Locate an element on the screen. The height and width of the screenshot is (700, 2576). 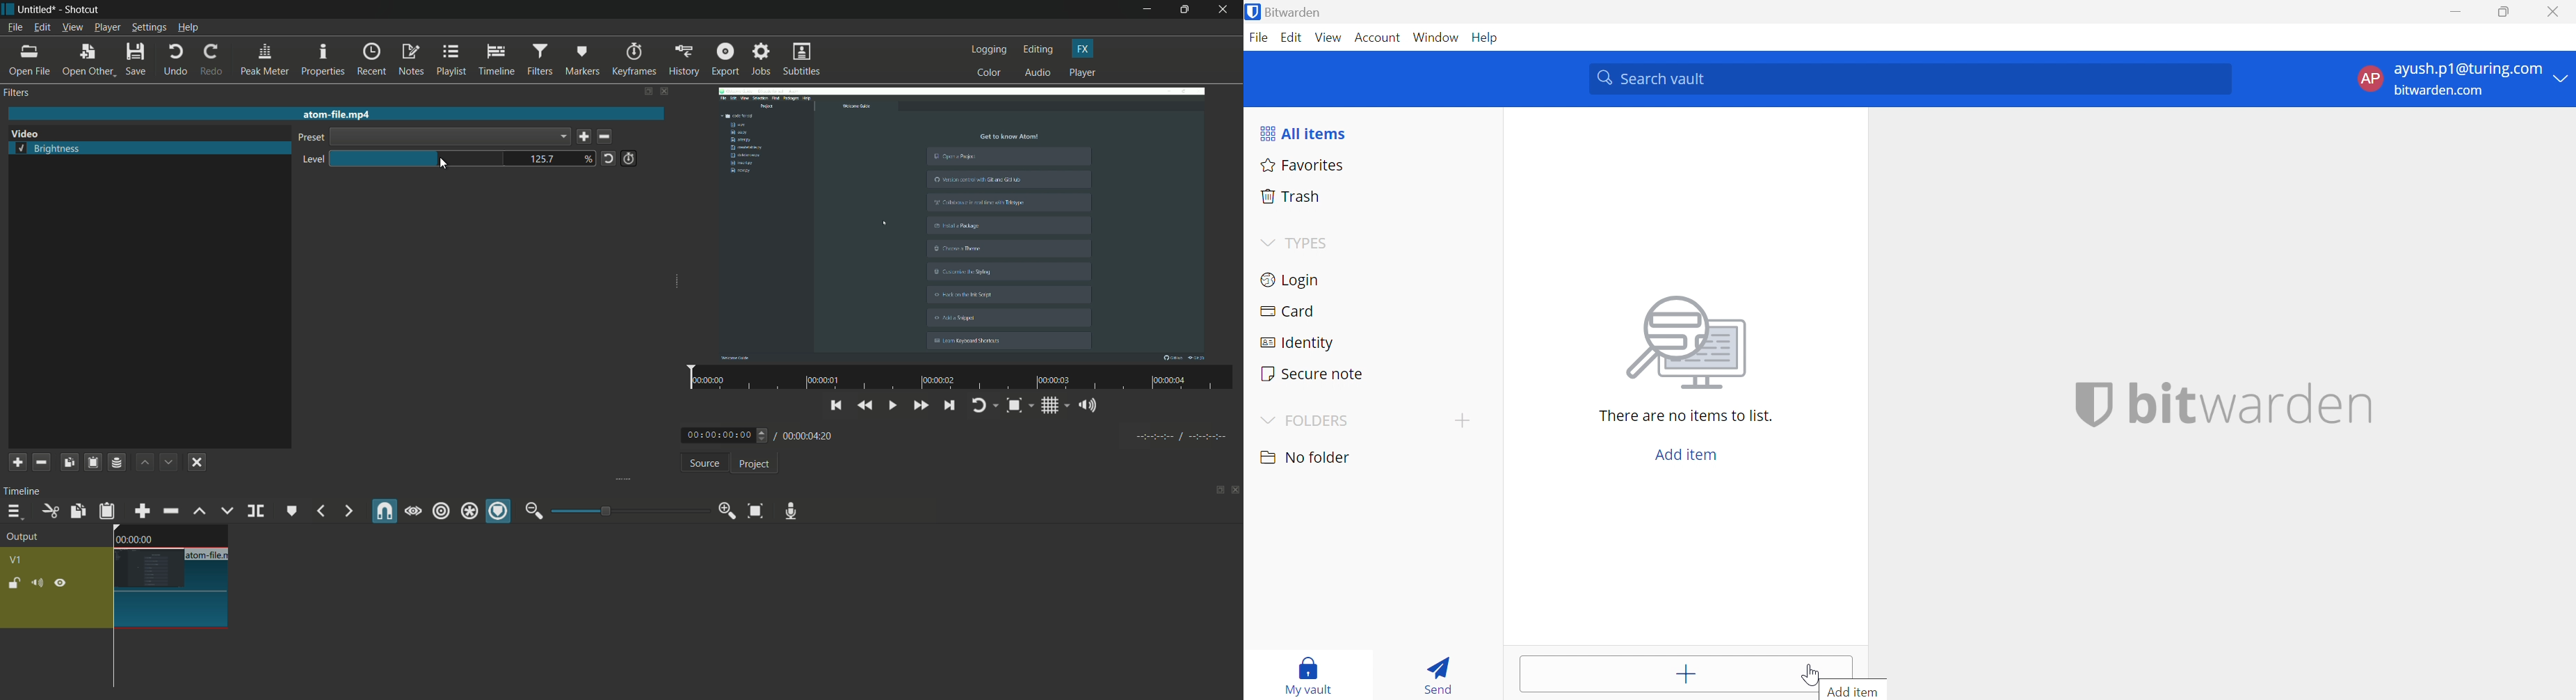
maximize is located at coordinates (1187, 10).